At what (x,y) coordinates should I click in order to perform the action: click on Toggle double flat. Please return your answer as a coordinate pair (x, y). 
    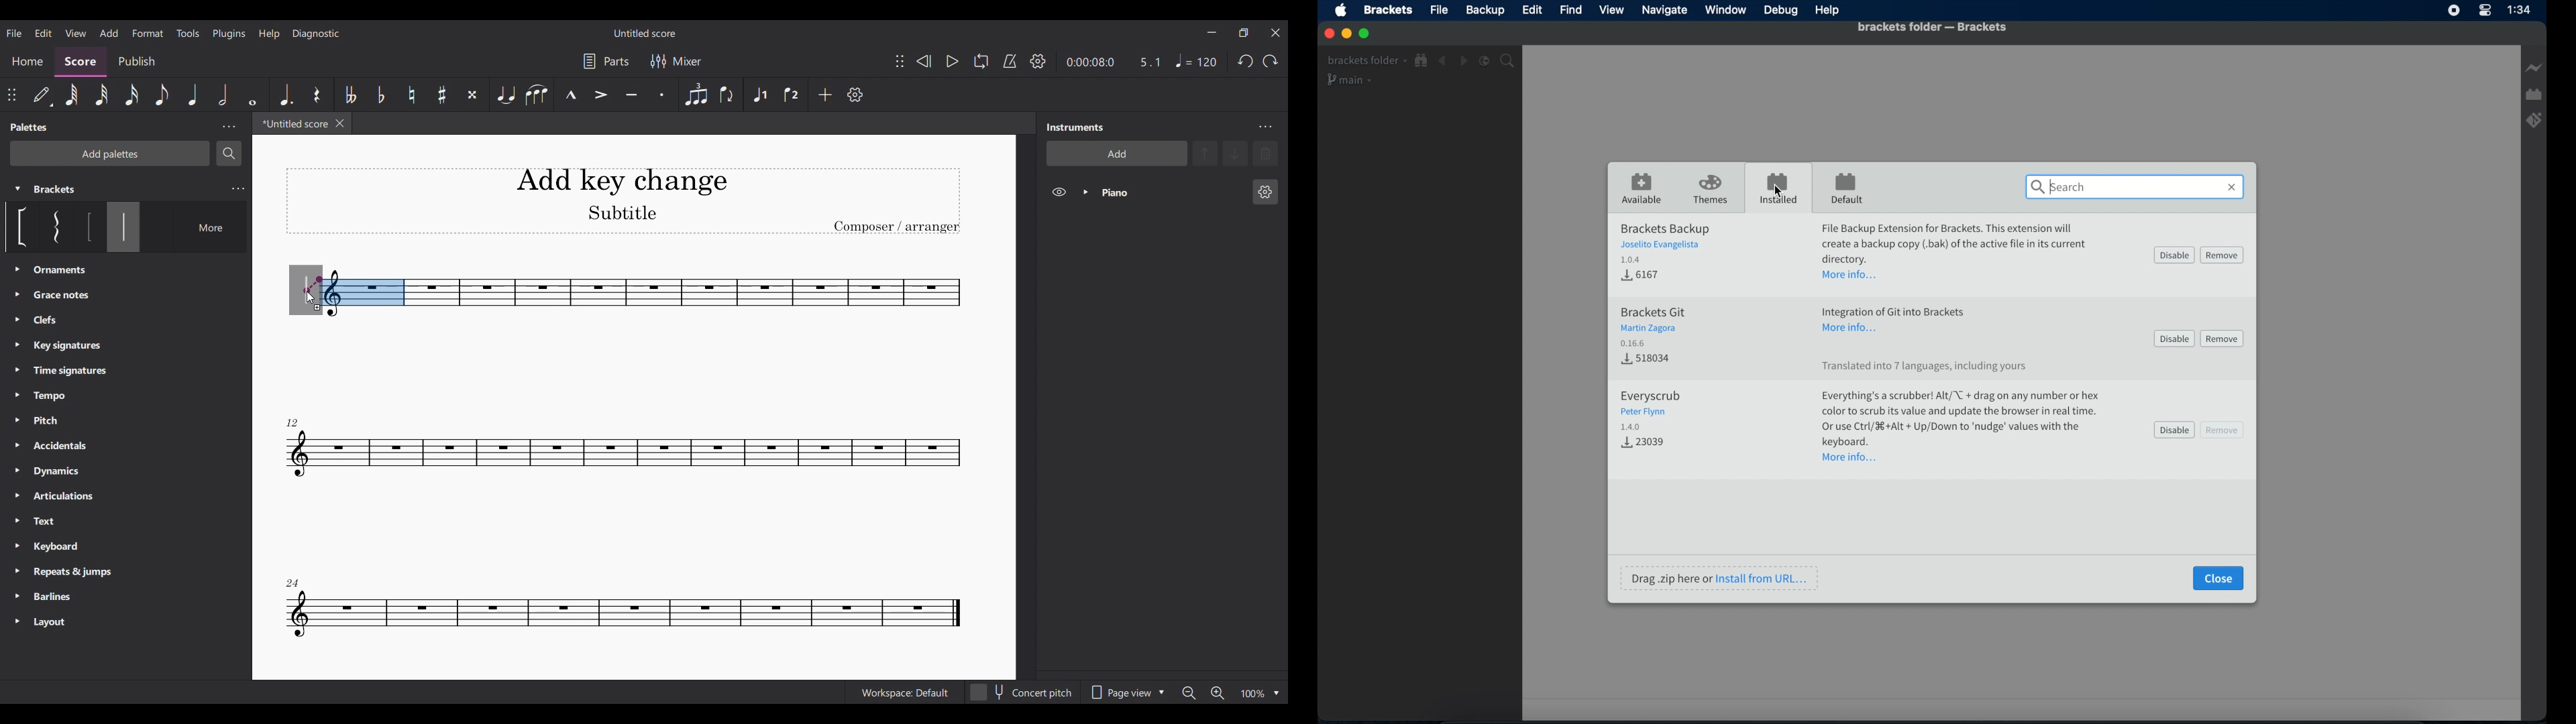
    Looking at the image, I should click on (351, 95).